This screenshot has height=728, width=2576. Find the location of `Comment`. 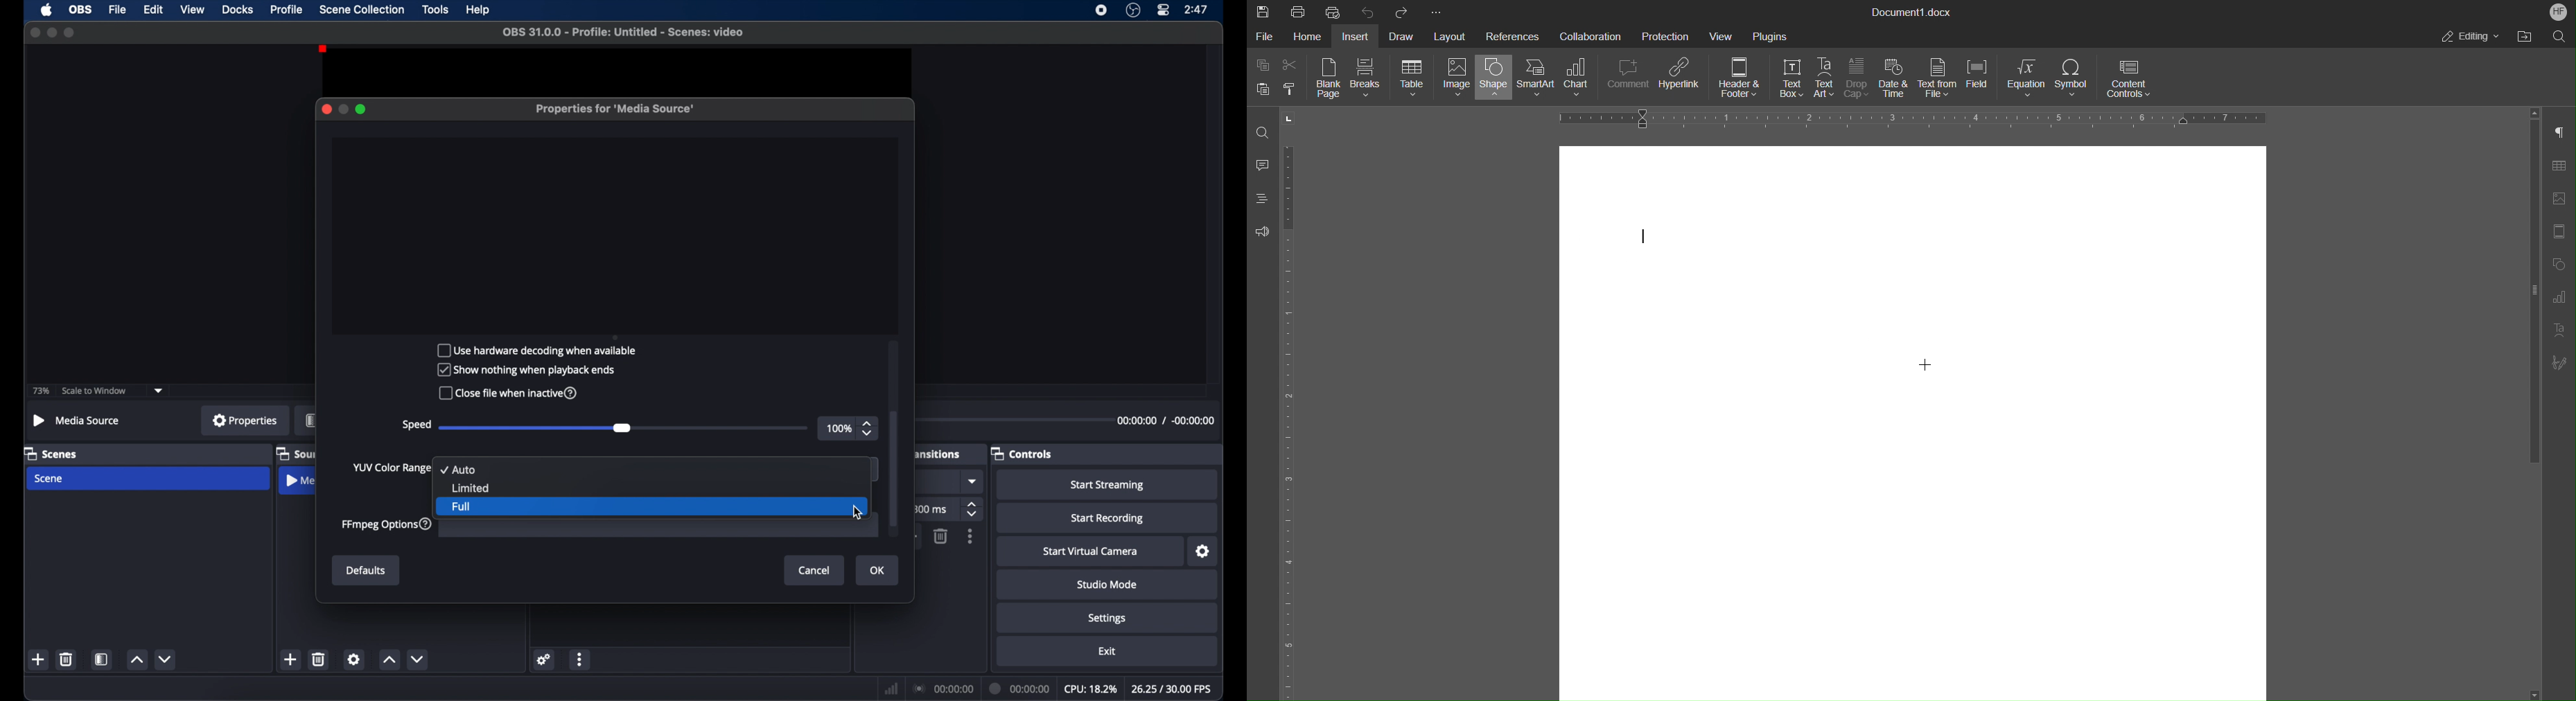

Comment is located at coordinates (1629, 80).